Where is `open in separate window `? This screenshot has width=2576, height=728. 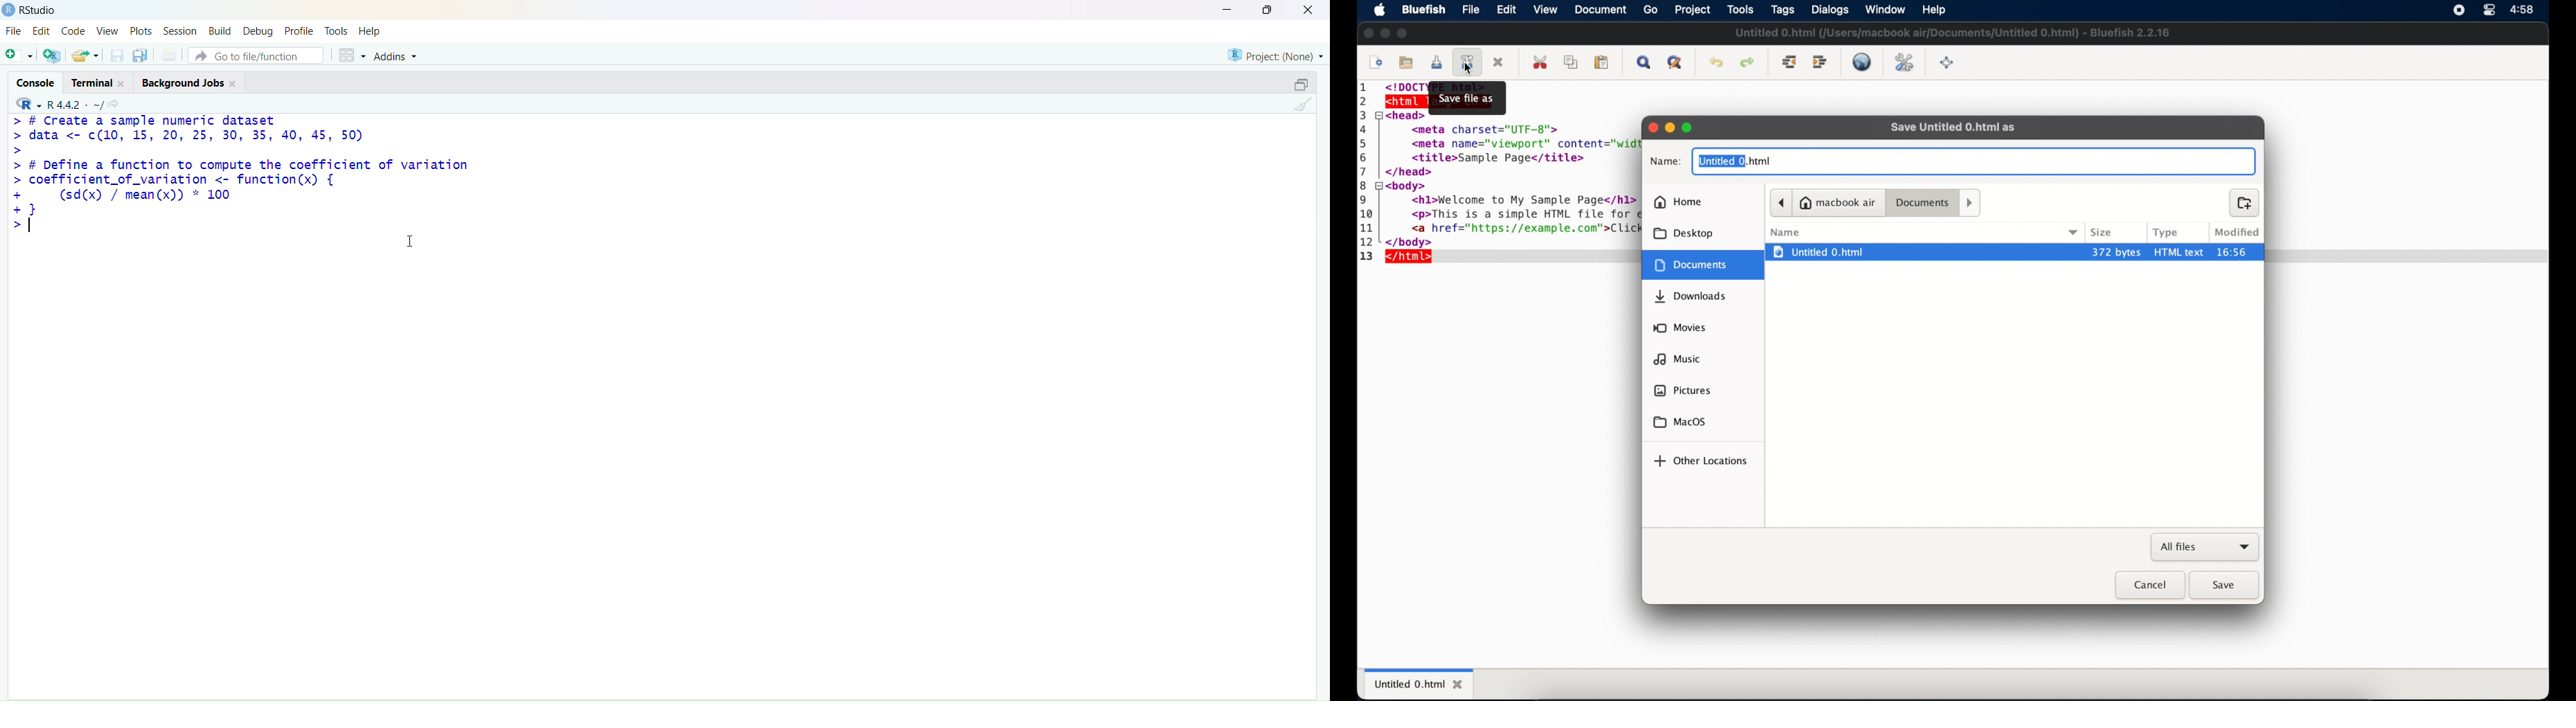 open in separate window  is located at coordinates (1301, 84).